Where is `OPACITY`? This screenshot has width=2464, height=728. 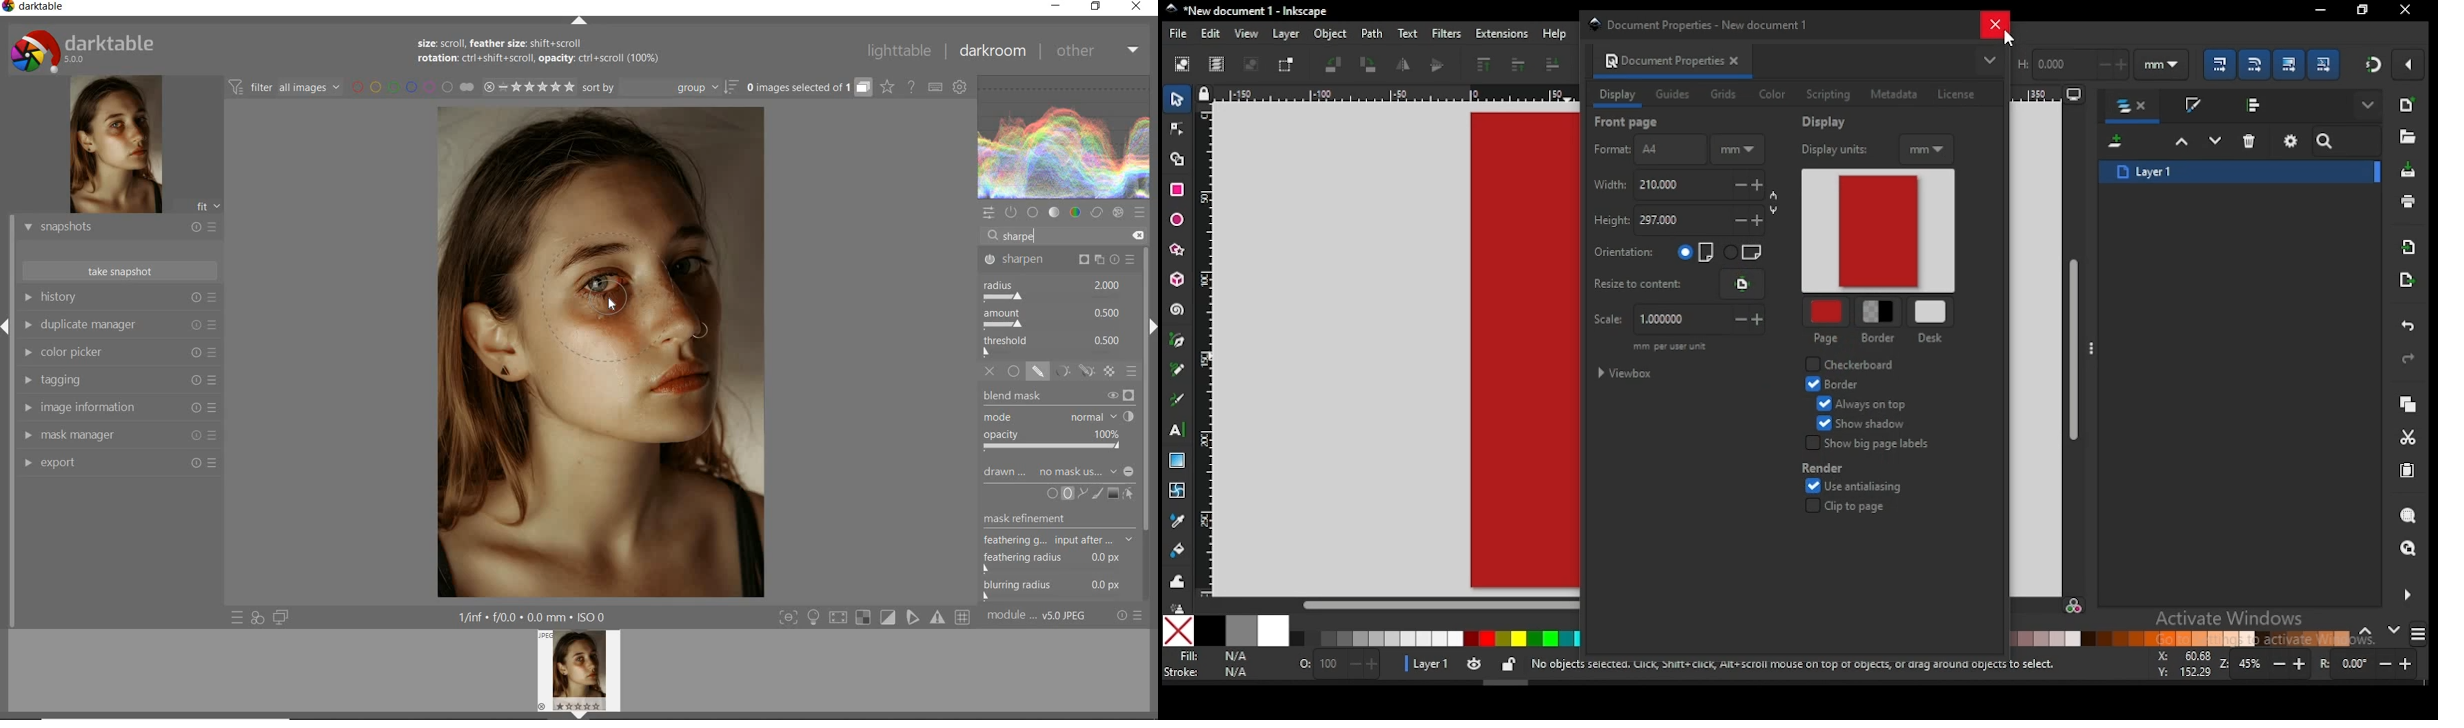
OPACITY is located at coordinates (1055, 441).